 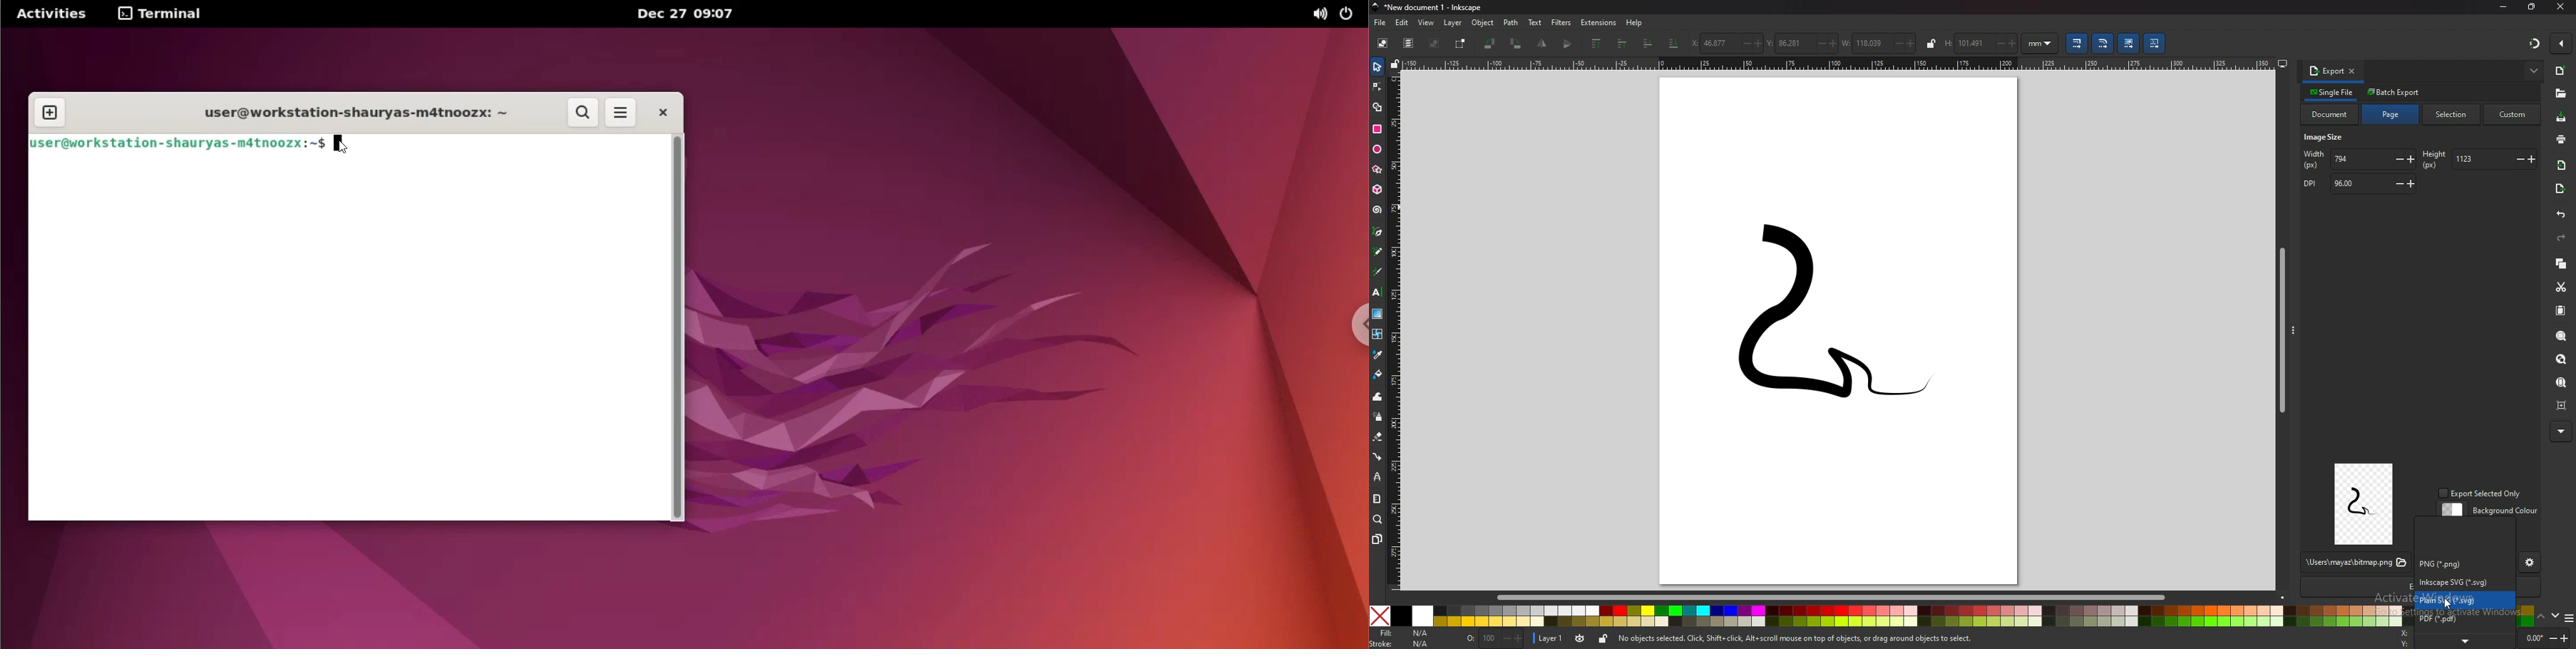 I want to click on lpe, so click(x=1376, y=477).